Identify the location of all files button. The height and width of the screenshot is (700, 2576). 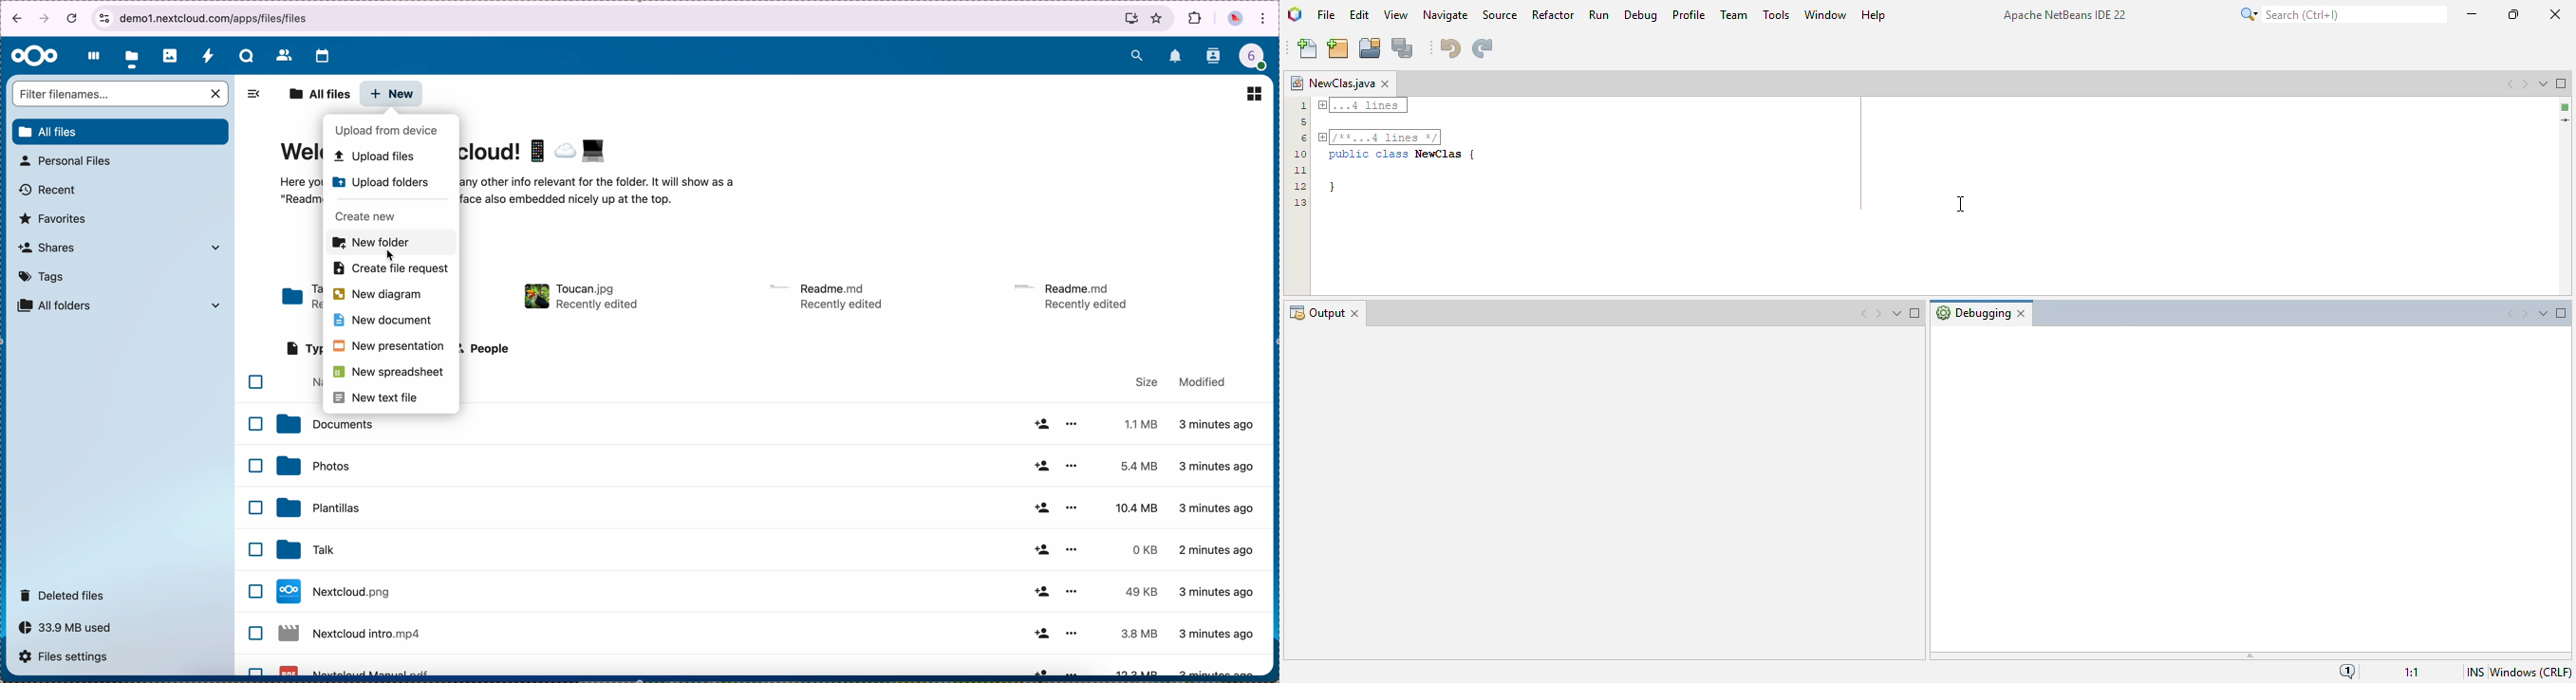
(122, 132).